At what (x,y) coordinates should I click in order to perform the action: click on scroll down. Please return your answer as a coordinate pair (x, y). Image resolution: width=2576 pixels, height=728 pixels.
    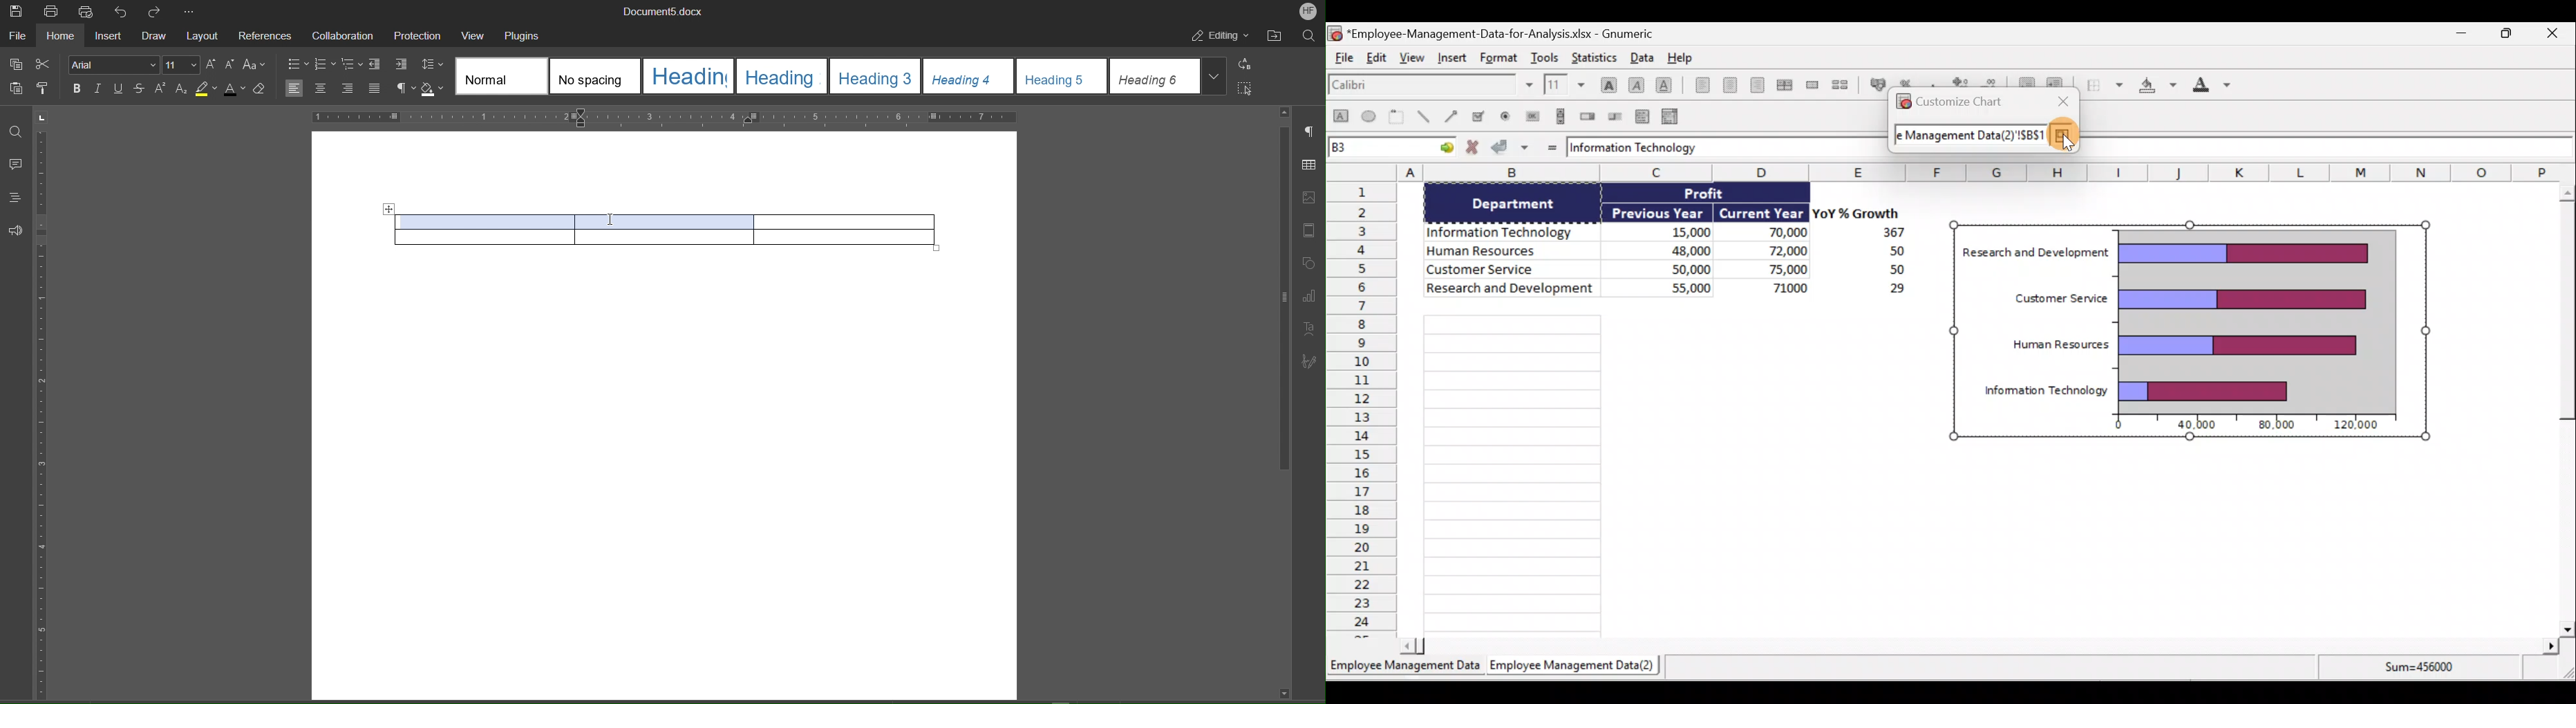
    Looking at the image, I should click on (1284, 693).